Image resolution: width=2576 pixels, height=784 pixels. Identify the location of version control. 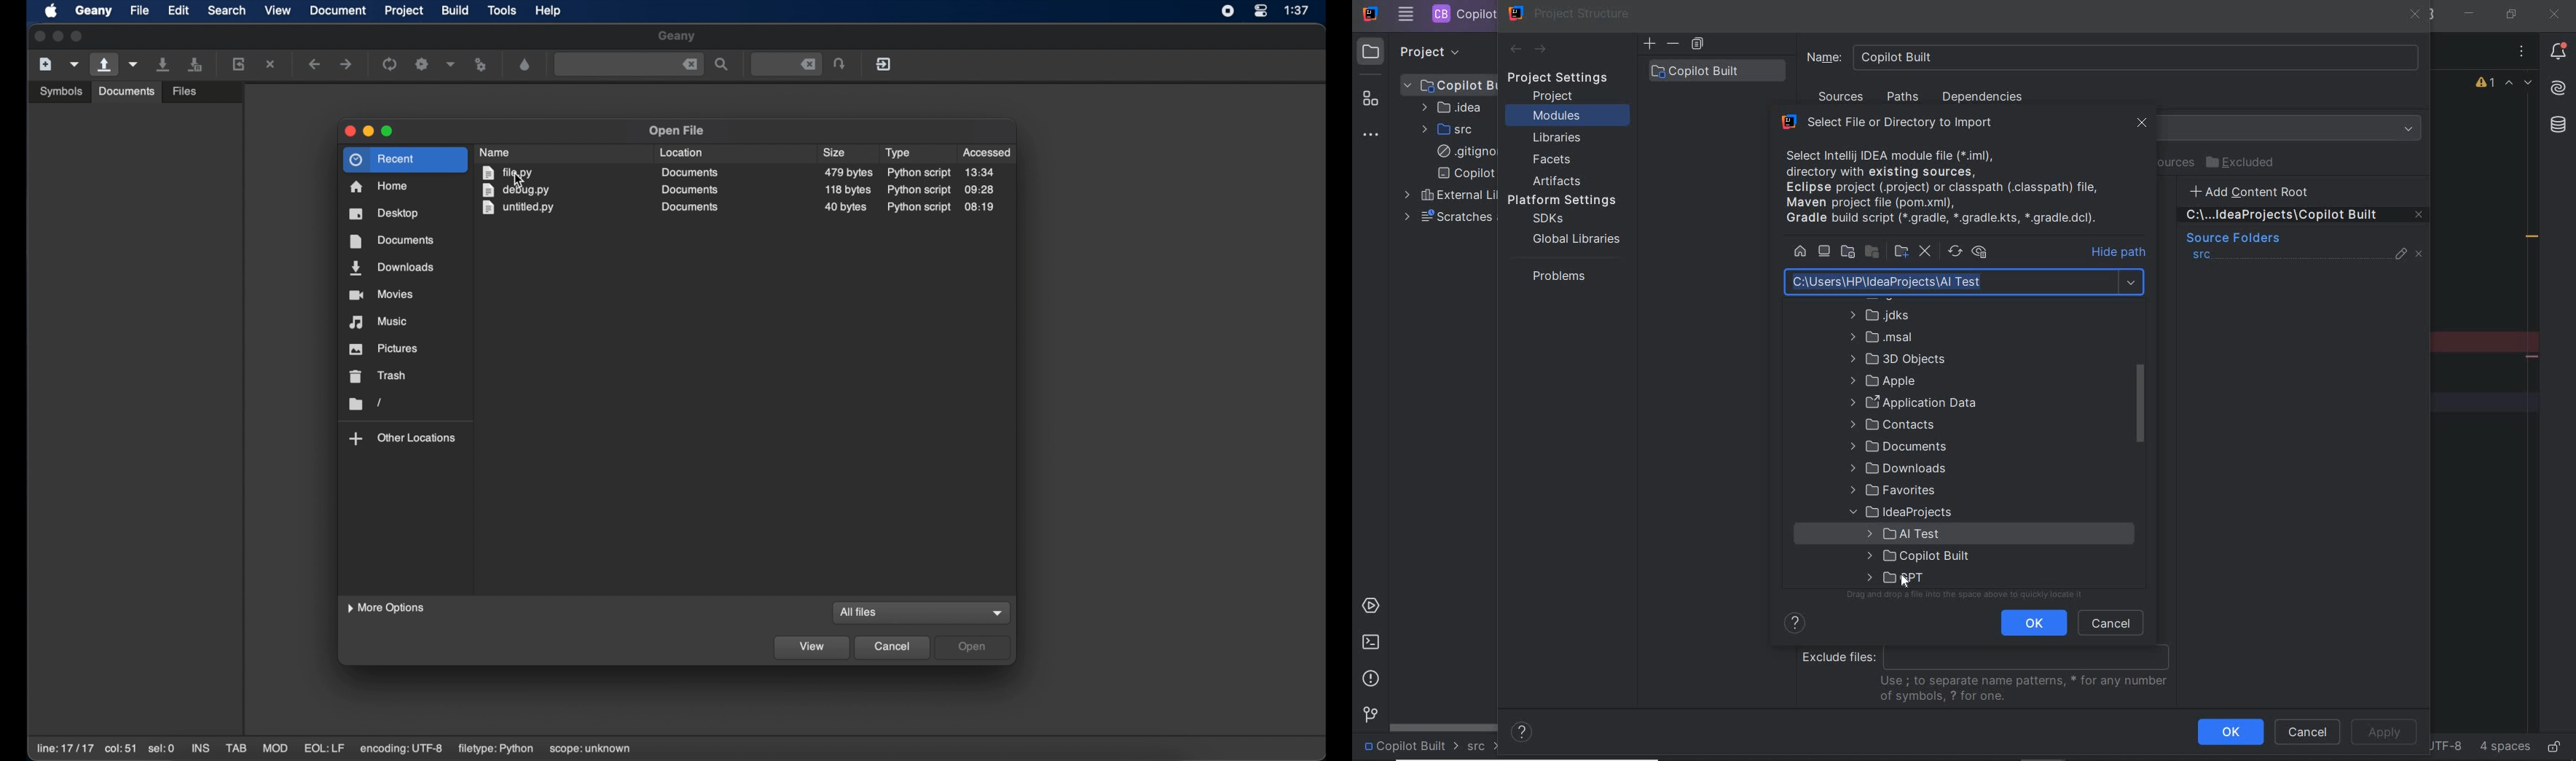
(1368, 716).